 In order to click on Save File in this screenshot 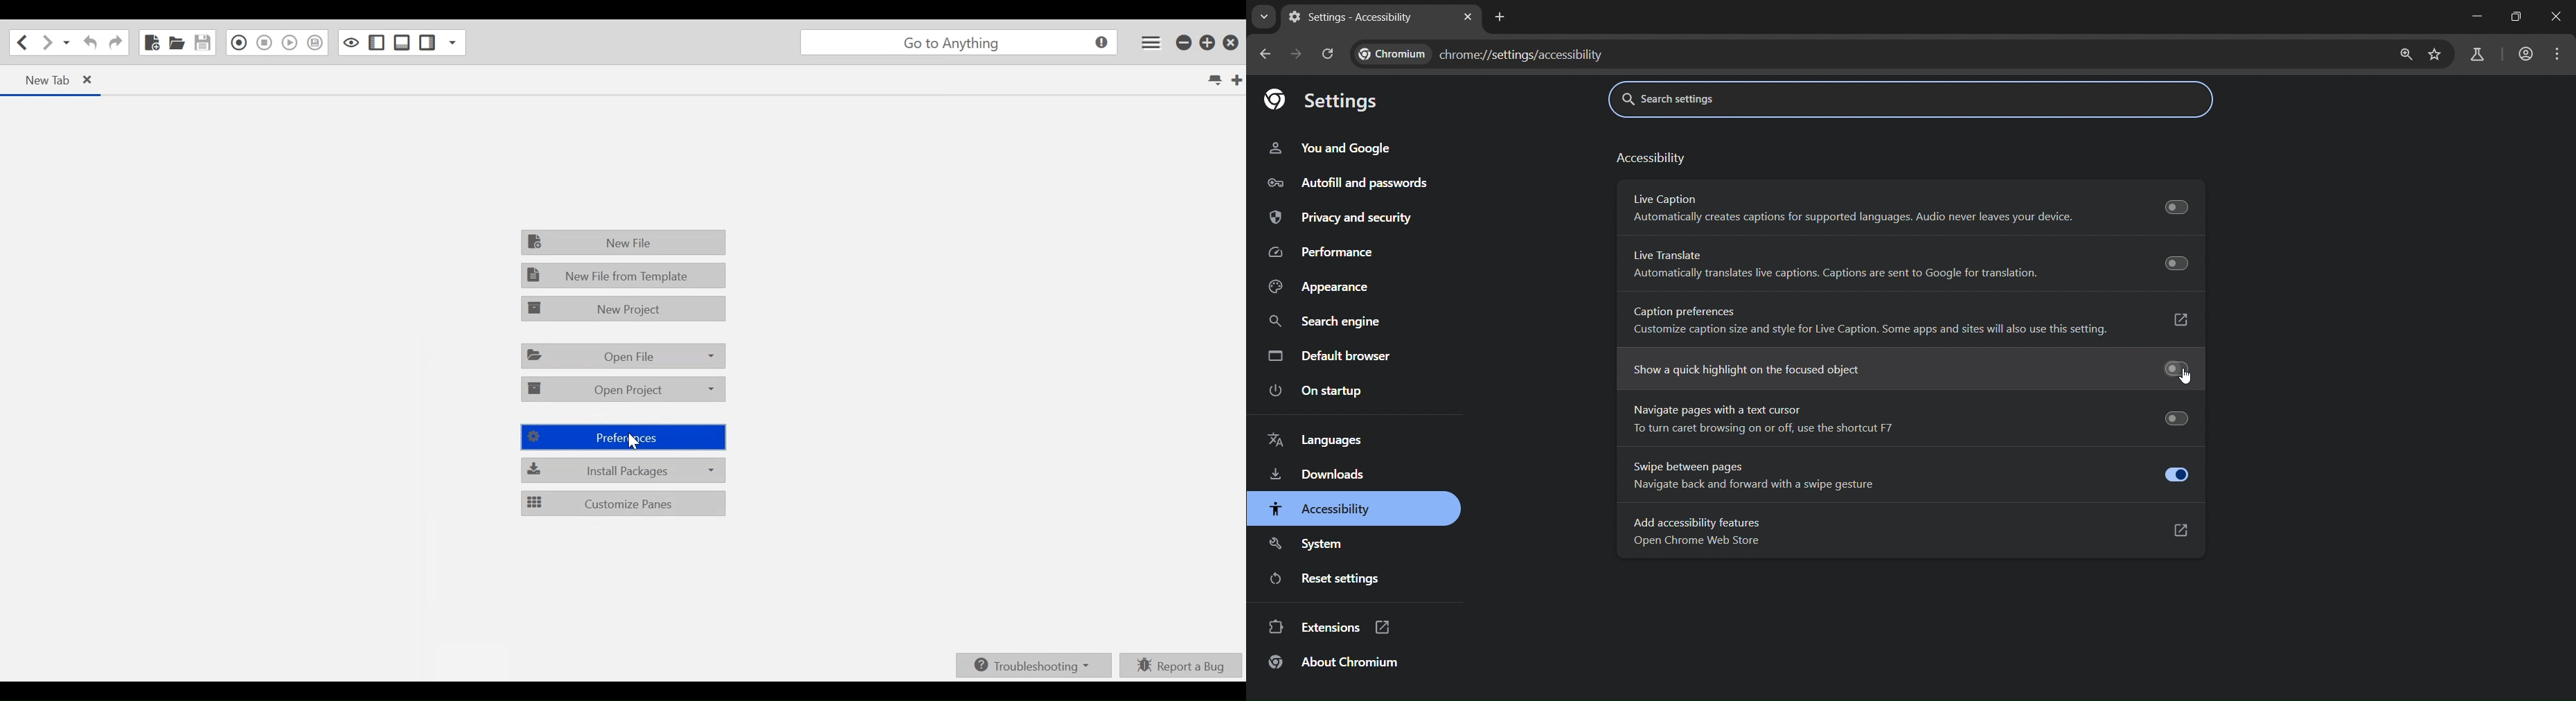, I will do `click(202, 43)`.